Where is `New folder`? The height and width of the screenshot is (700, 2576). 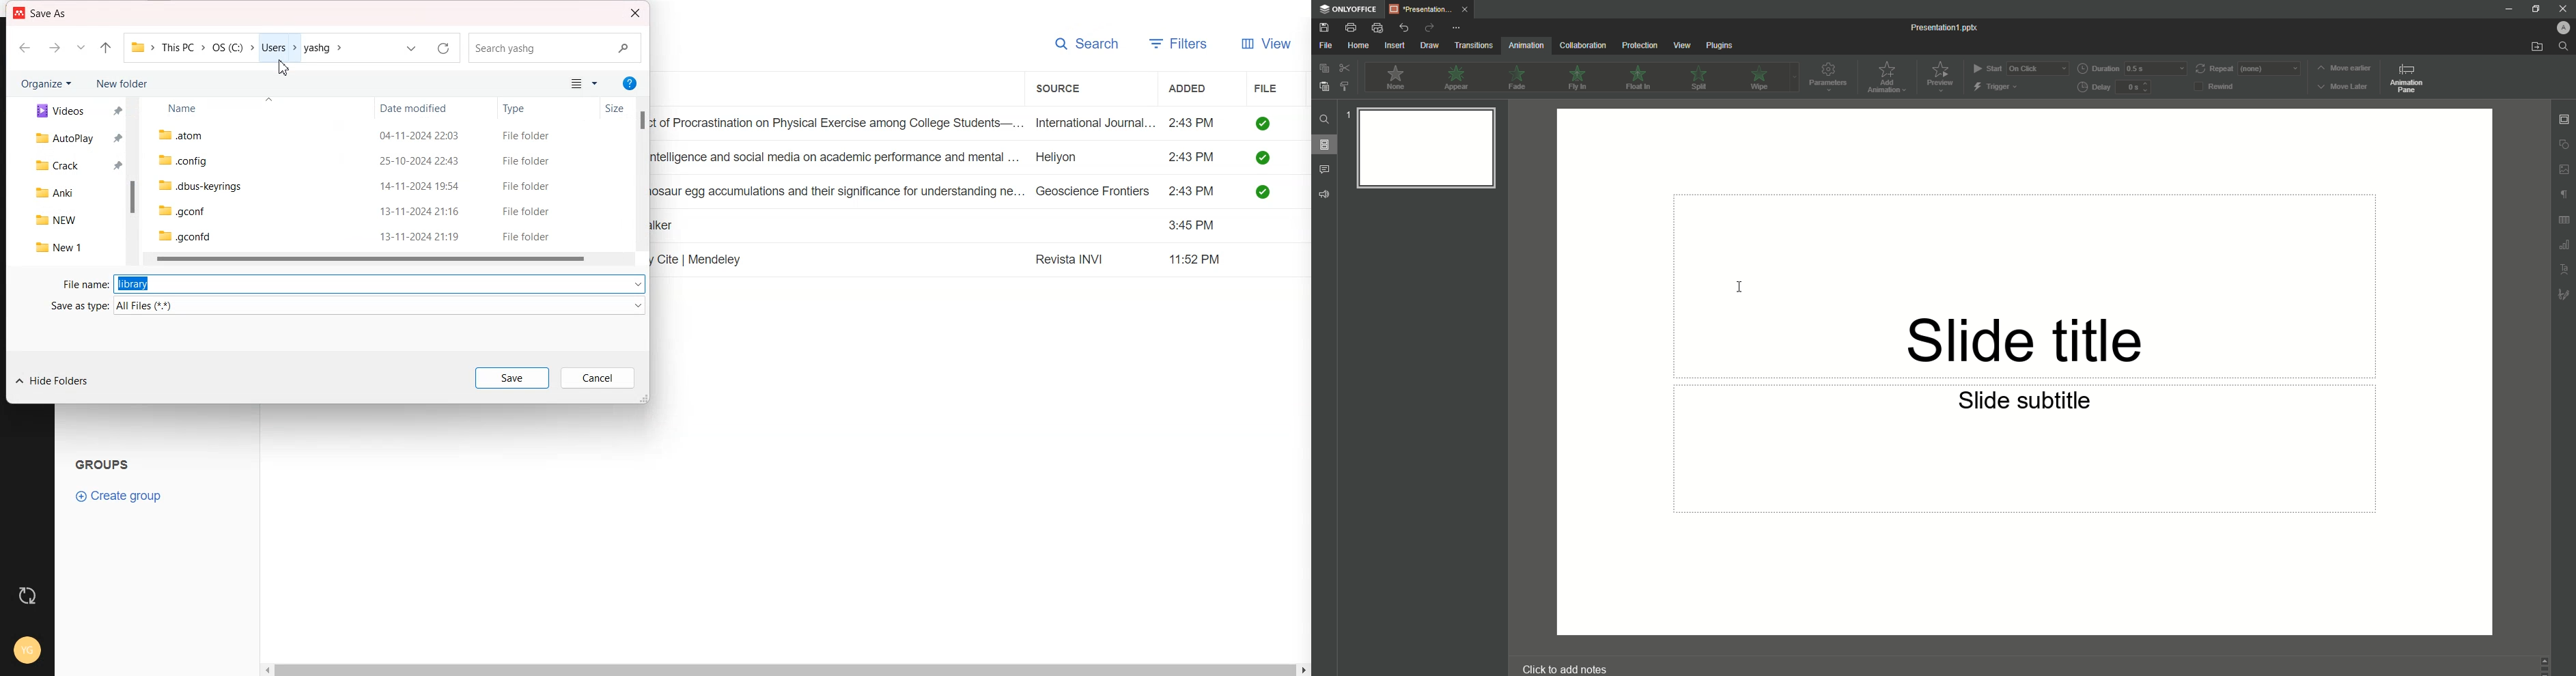
New folder is located at coordinates (120, 83).